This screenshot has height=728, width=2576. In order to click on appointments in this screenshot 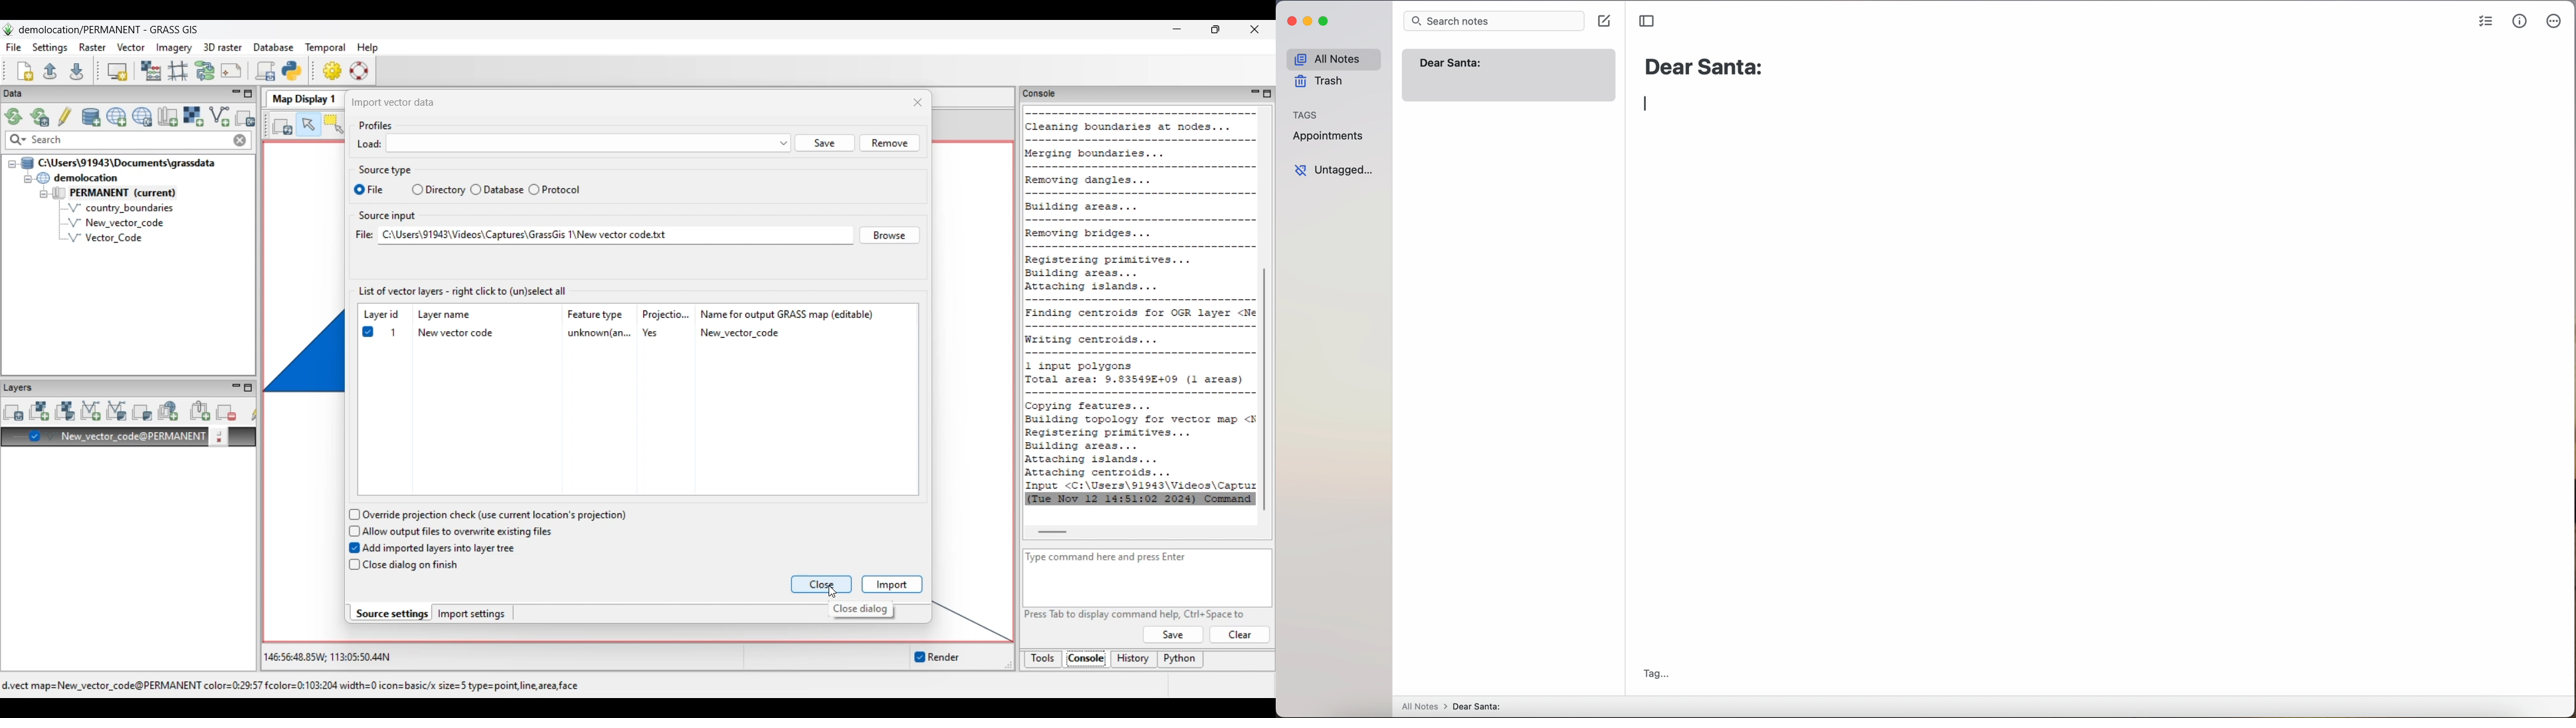, I will do `click(1329, 138)`.